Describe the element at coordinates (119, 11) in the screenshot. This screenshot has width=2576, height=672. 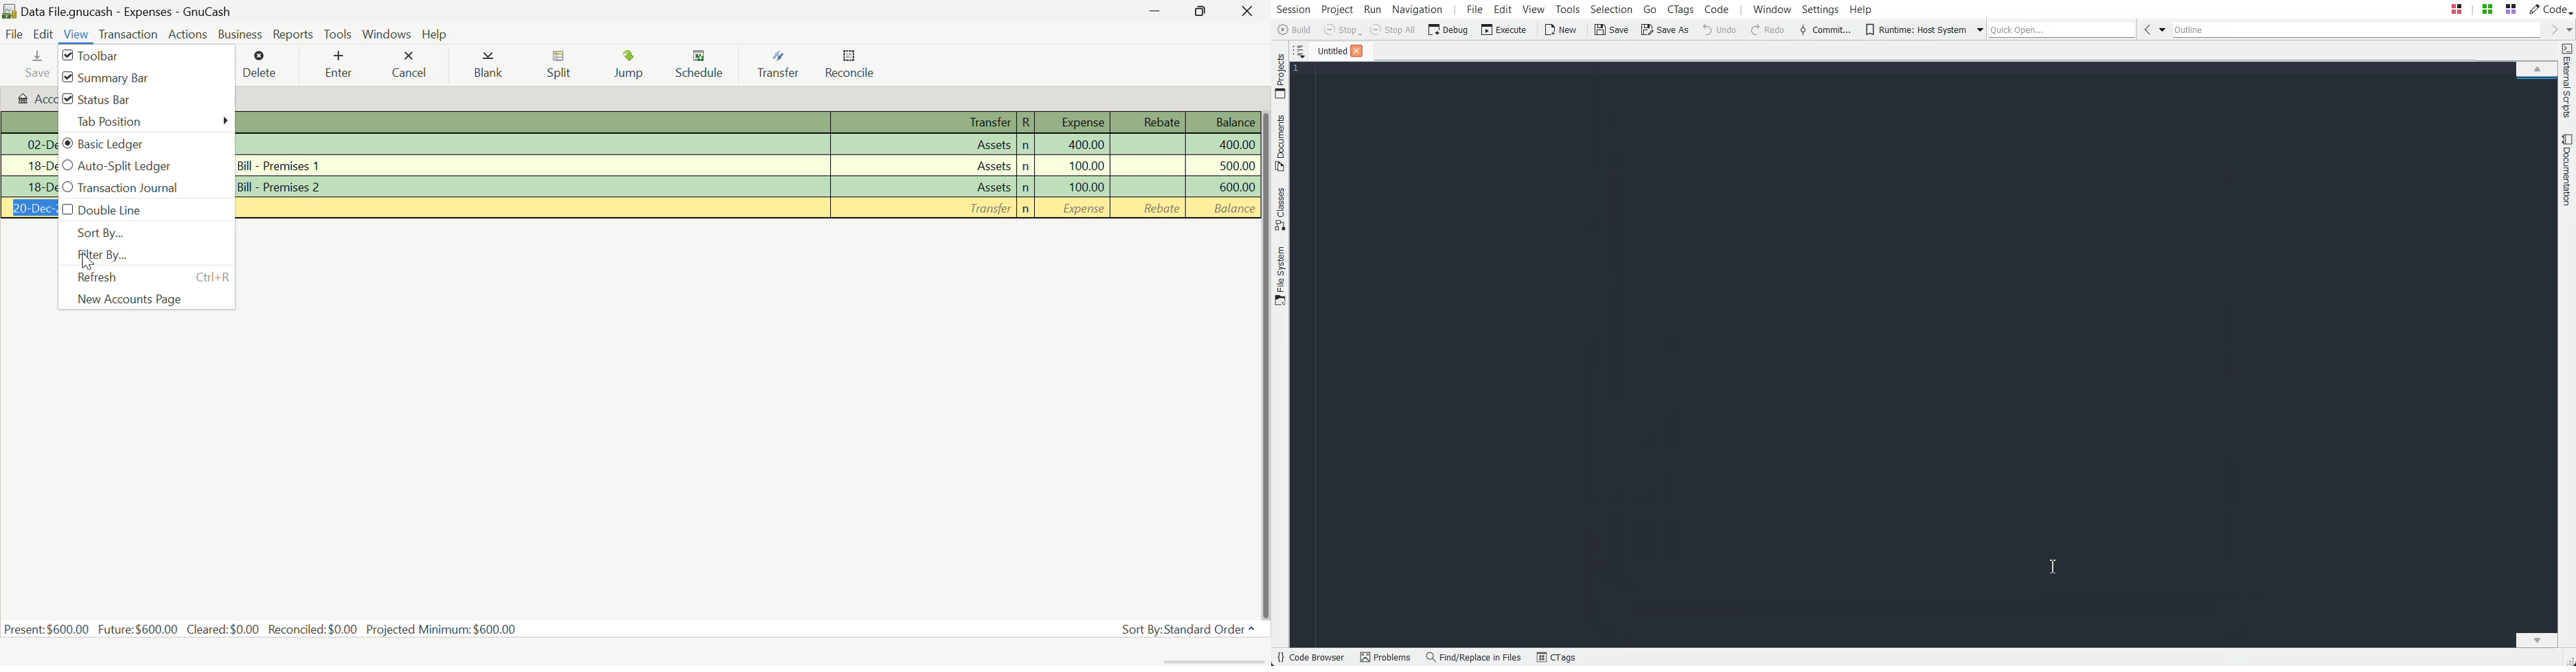
I see `Data File.gnucash - Expenses - GnuCash` at that location.